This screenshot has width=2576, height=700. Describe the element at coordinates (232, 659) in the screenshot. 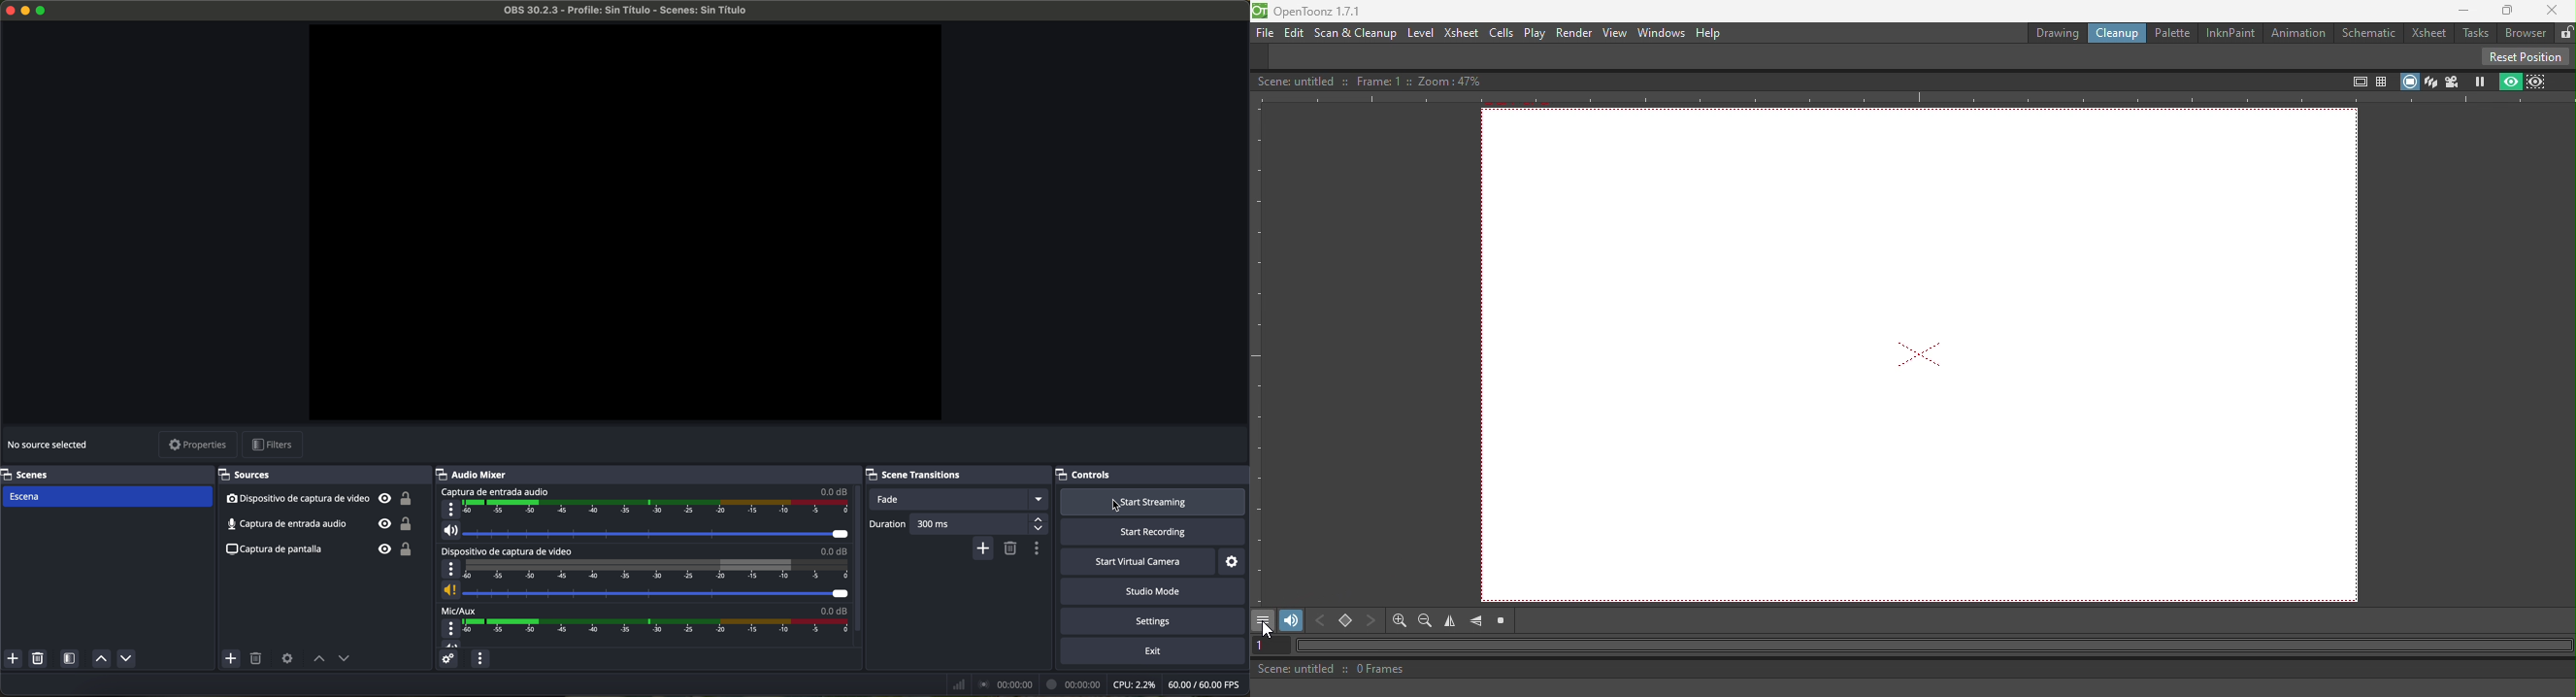

I see `add sources` at that location.